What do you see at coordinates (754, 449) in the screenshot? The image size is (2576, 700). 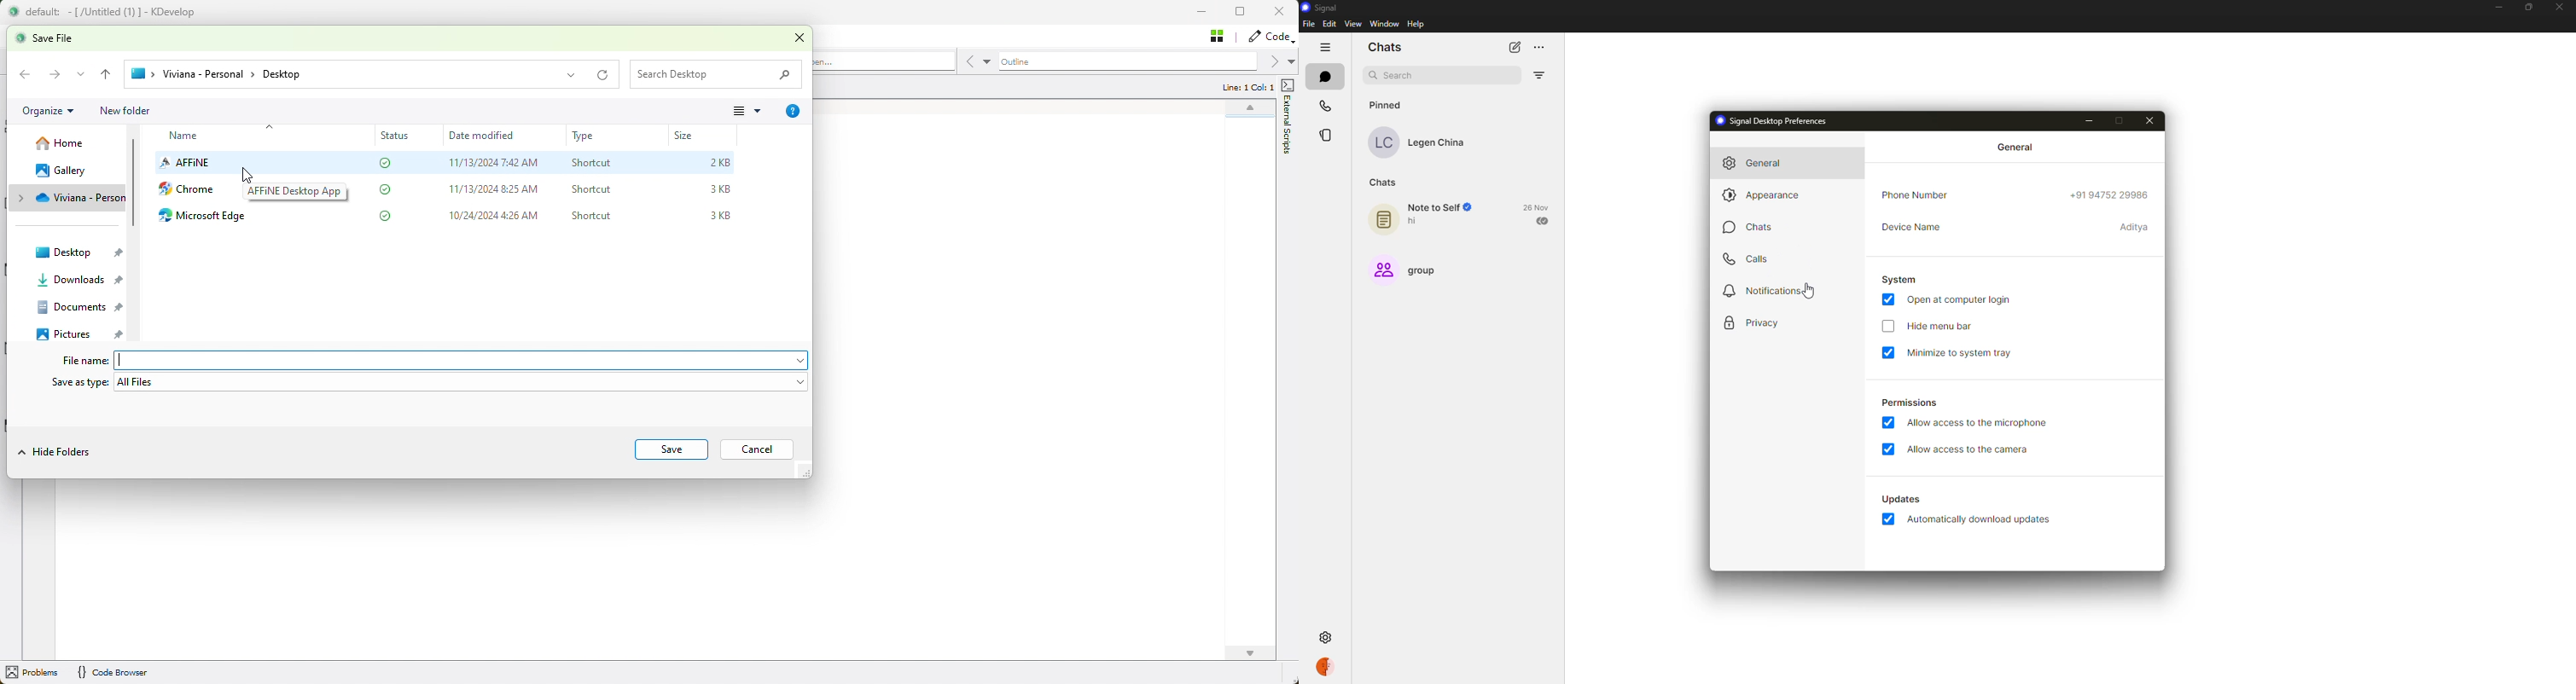 I see `cancel` at bounding box center [754, 449].